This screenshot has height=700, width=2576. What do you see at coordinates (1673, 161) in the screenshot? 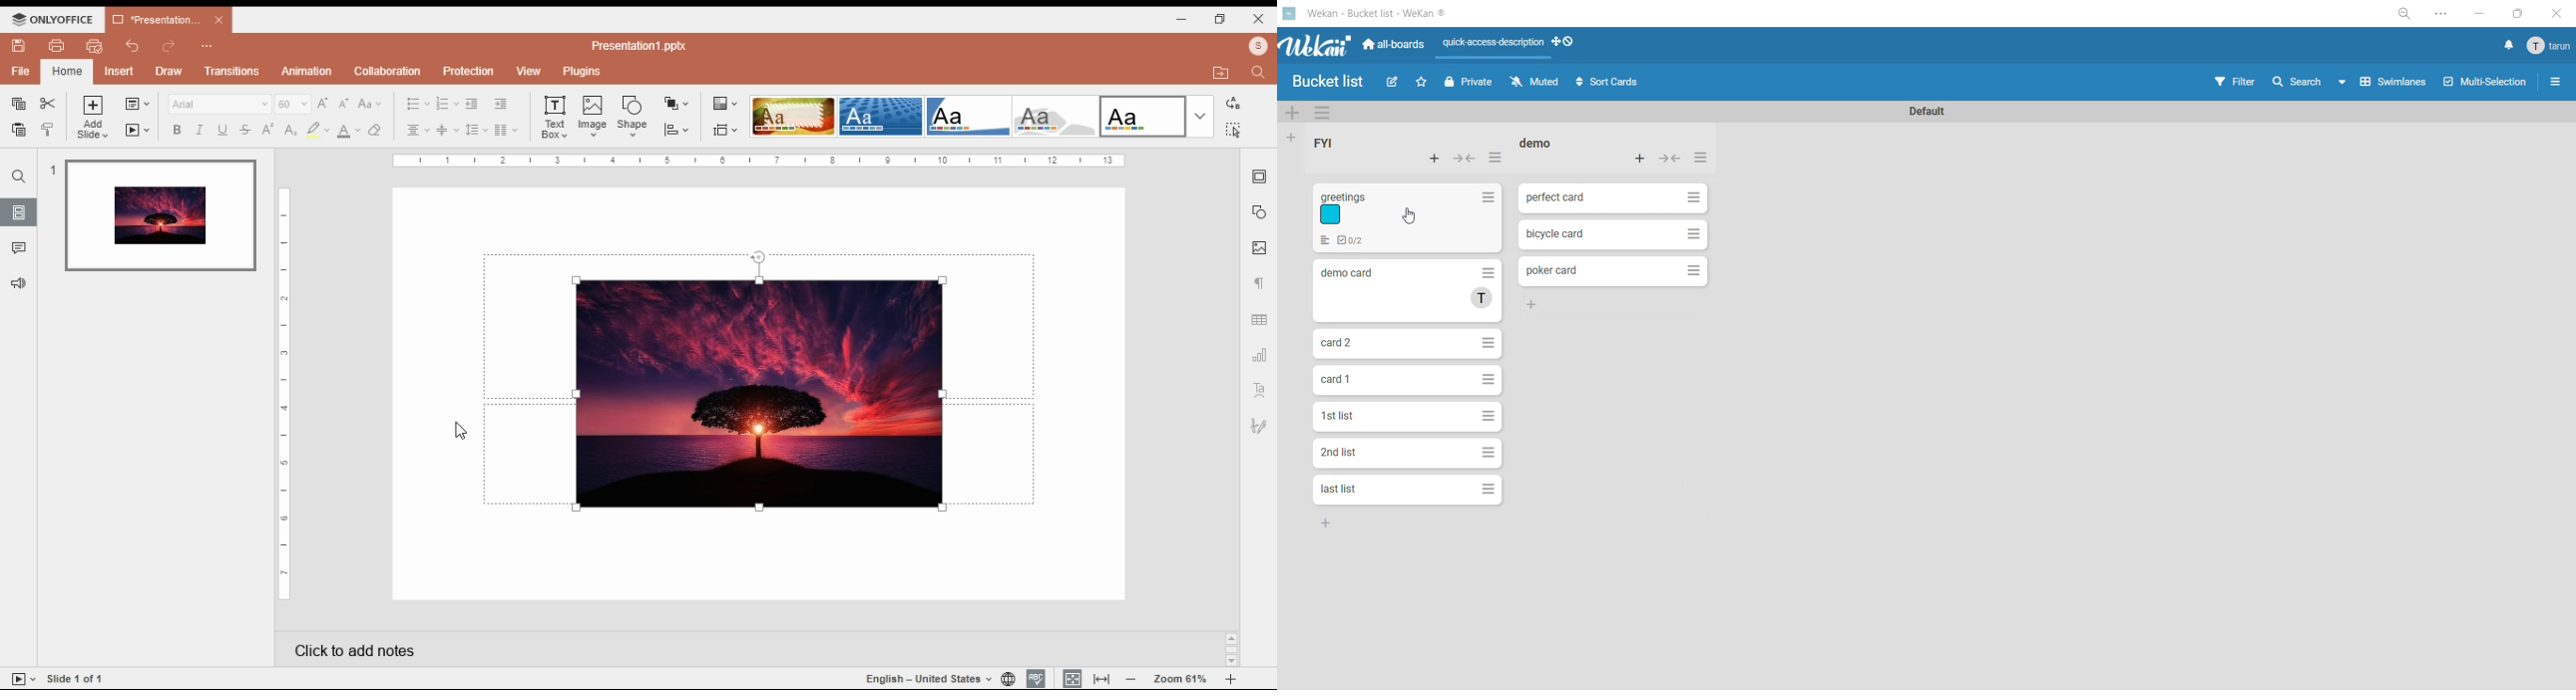
I see `collapse` at bounding box center [1673, 161].